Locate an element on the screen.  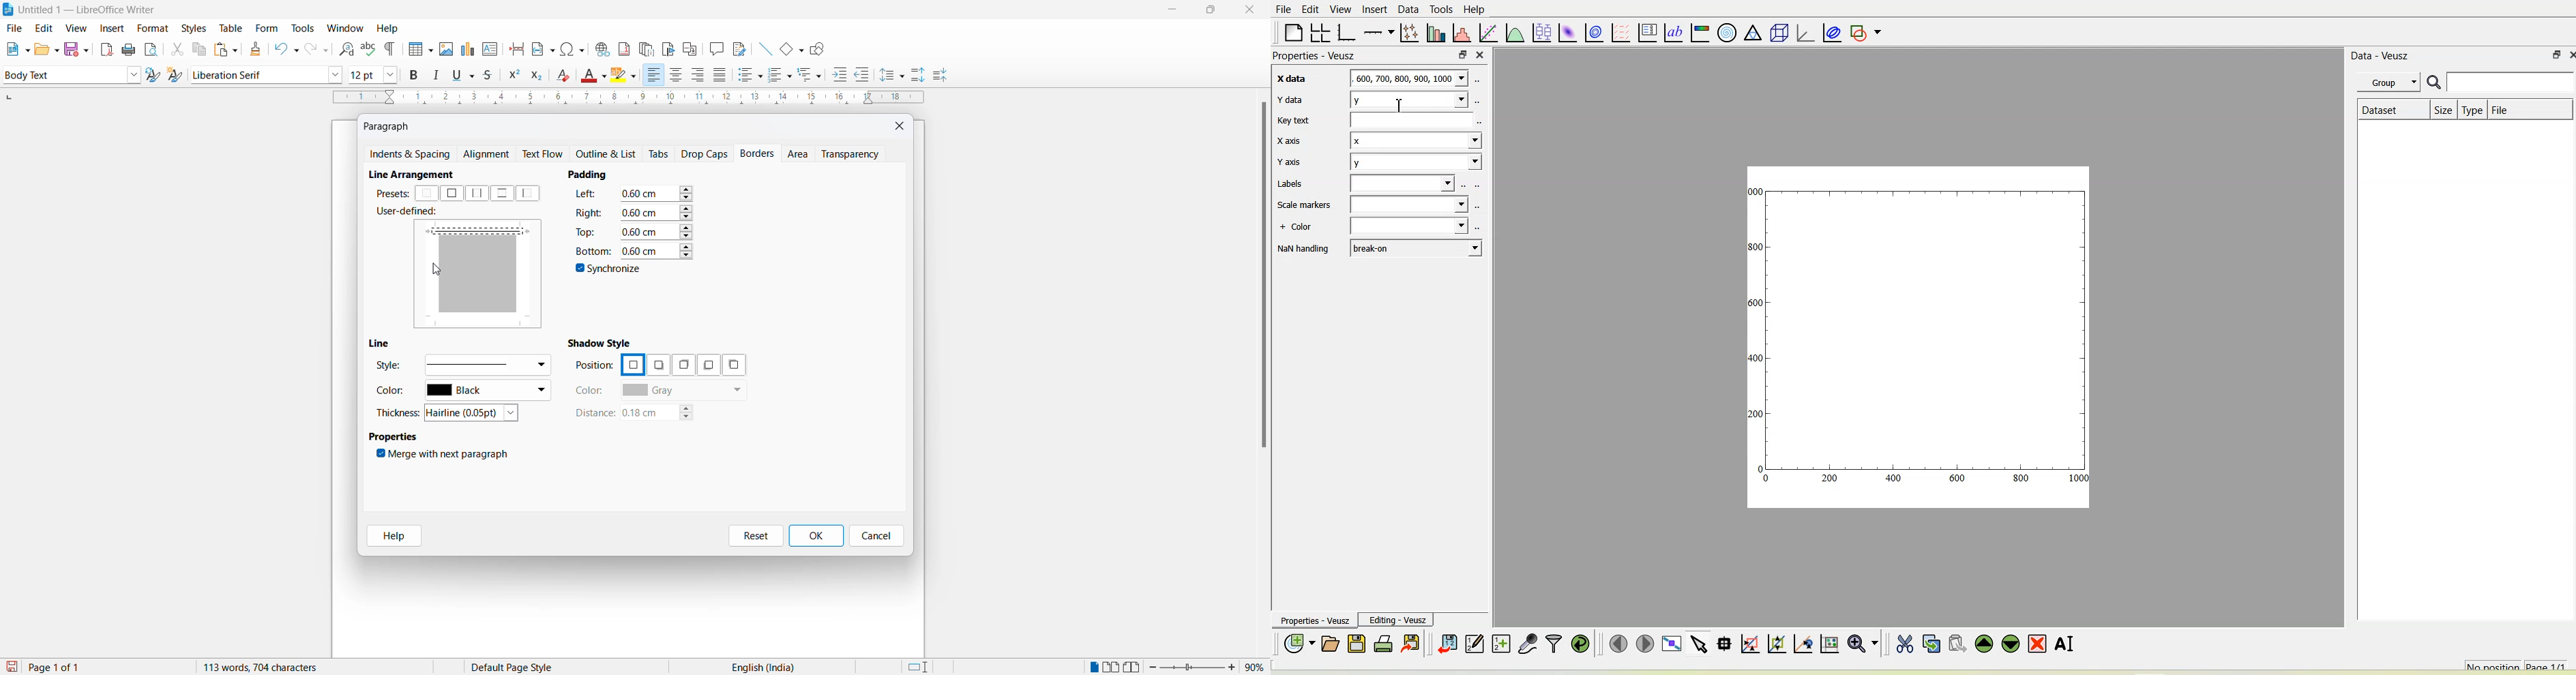
Properties - Veusz is located at coordinates (1312, 620).